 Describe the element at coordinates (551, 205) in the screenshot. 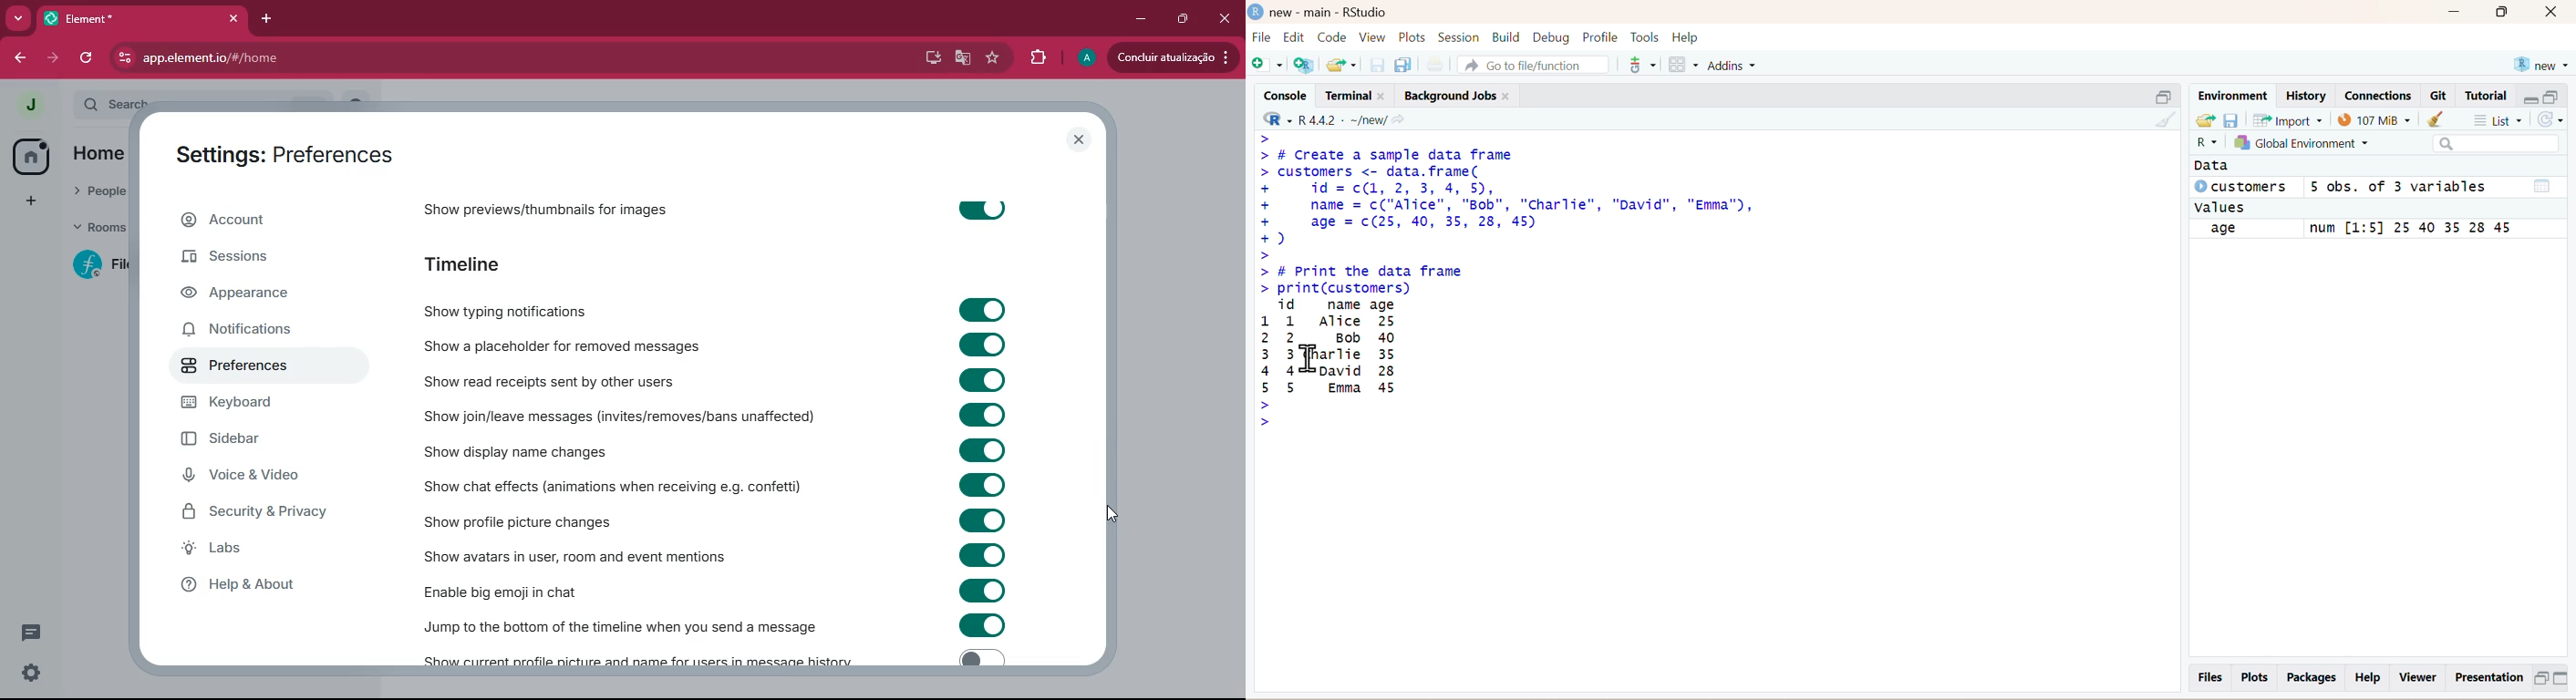

I see `show previews/thumbnails for images` at that location.